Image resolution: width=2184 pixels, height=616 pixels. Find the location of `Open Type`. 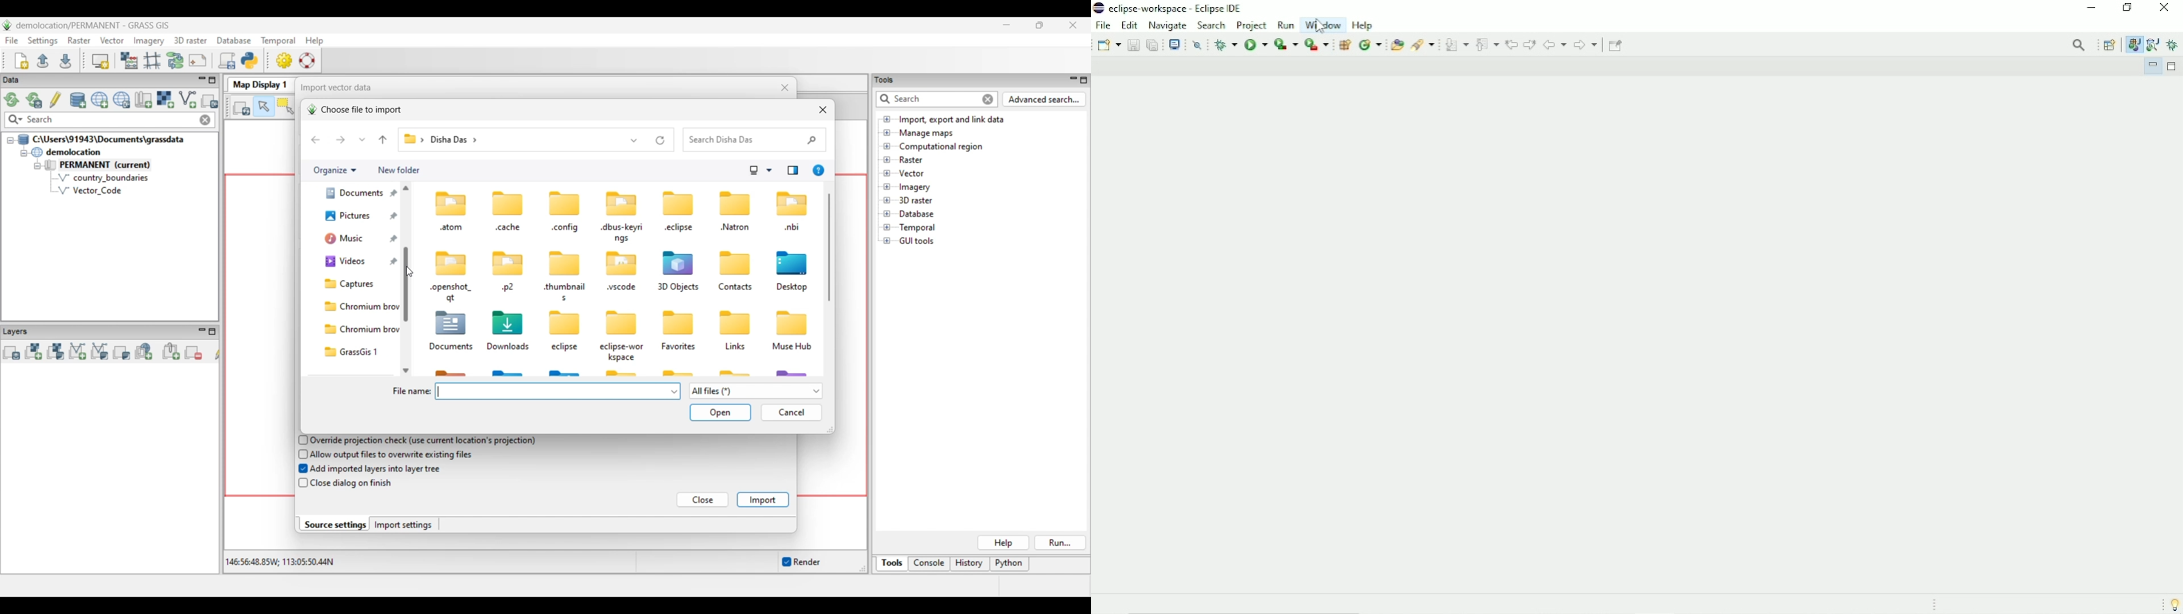

Open Type is located at coordinates (1396, 44).